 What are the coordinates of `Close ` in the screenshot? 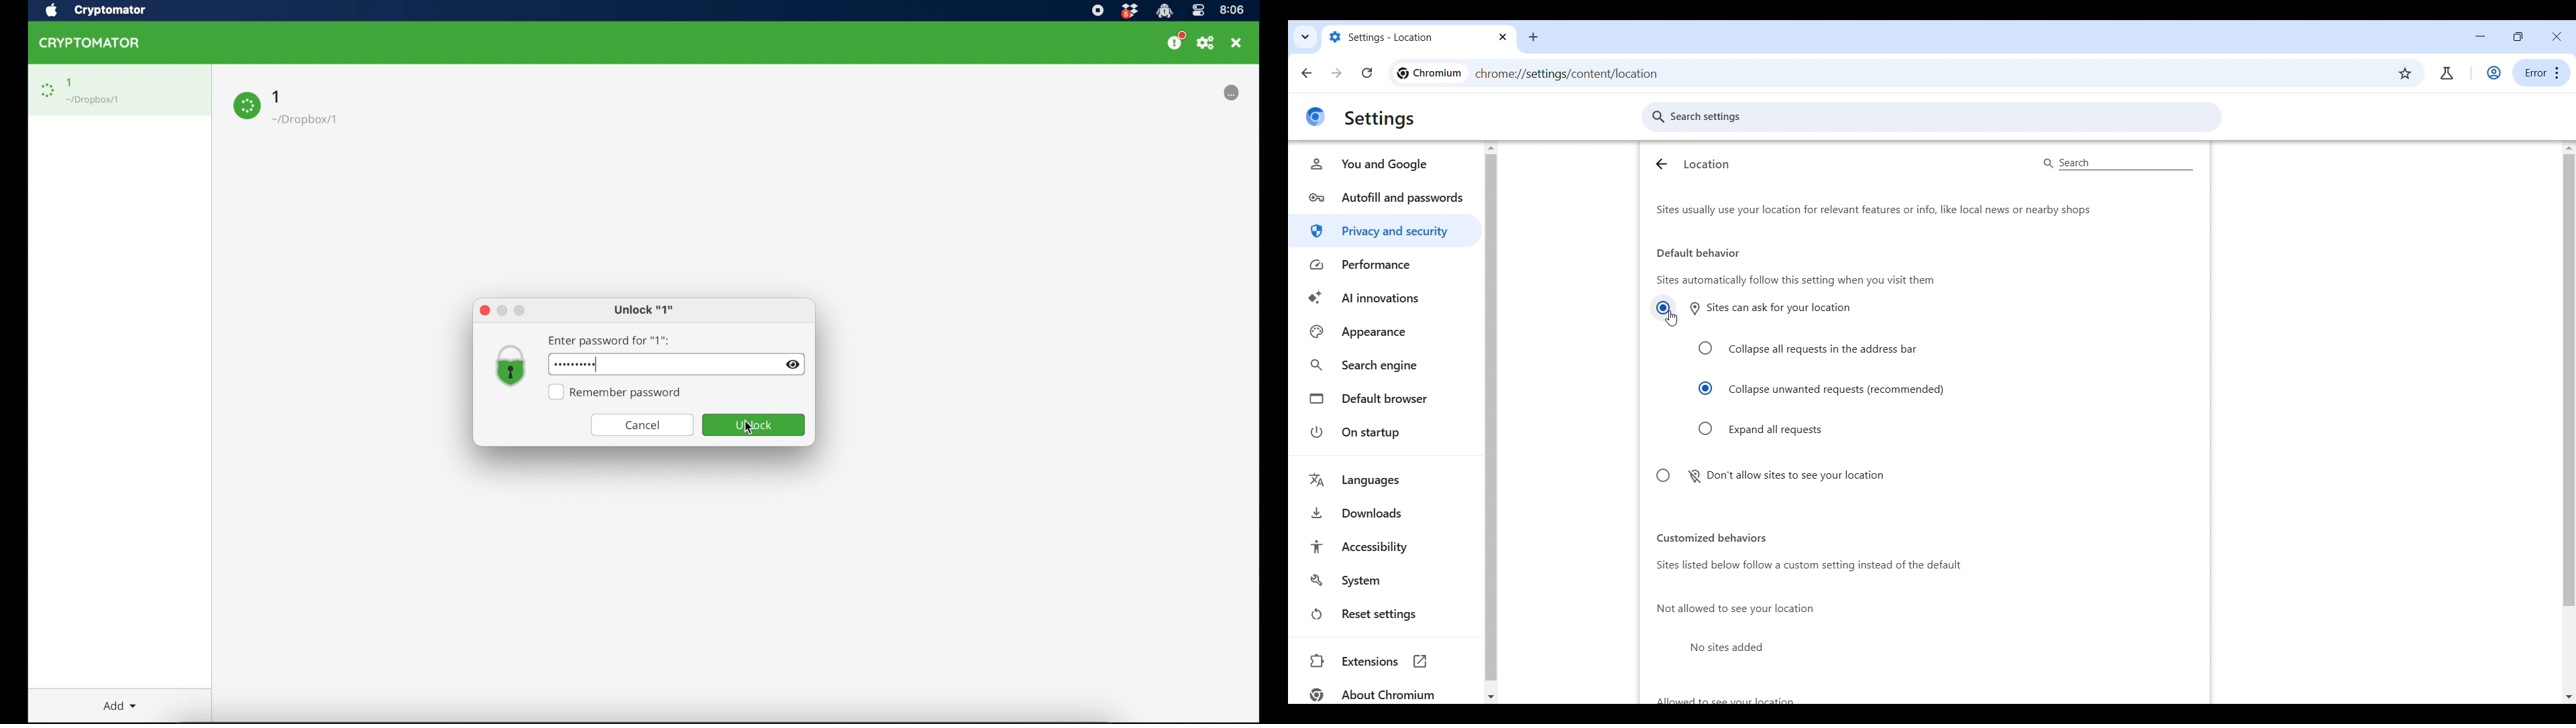 It's located at (2555, 36).